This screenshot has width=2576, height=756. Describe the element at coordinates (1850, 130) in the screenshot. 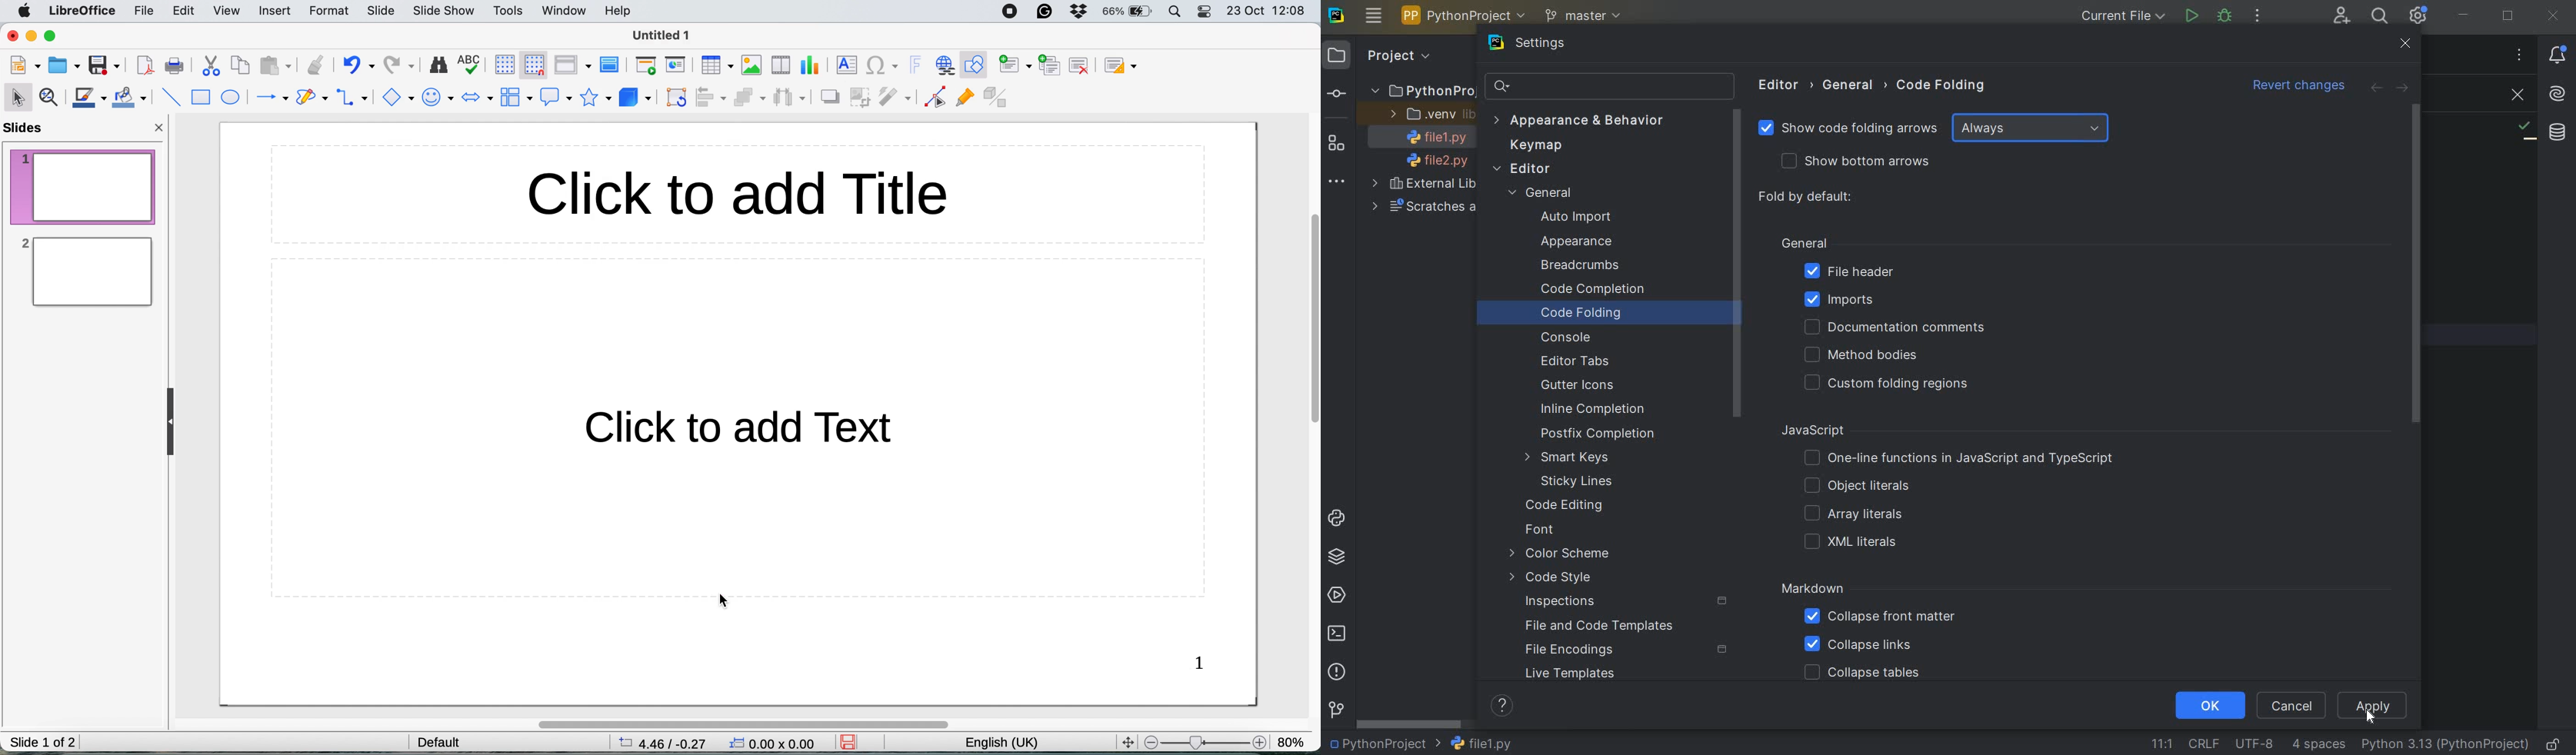

I see `SHOW CODE FOLDING ARROWS Selected` at that location.